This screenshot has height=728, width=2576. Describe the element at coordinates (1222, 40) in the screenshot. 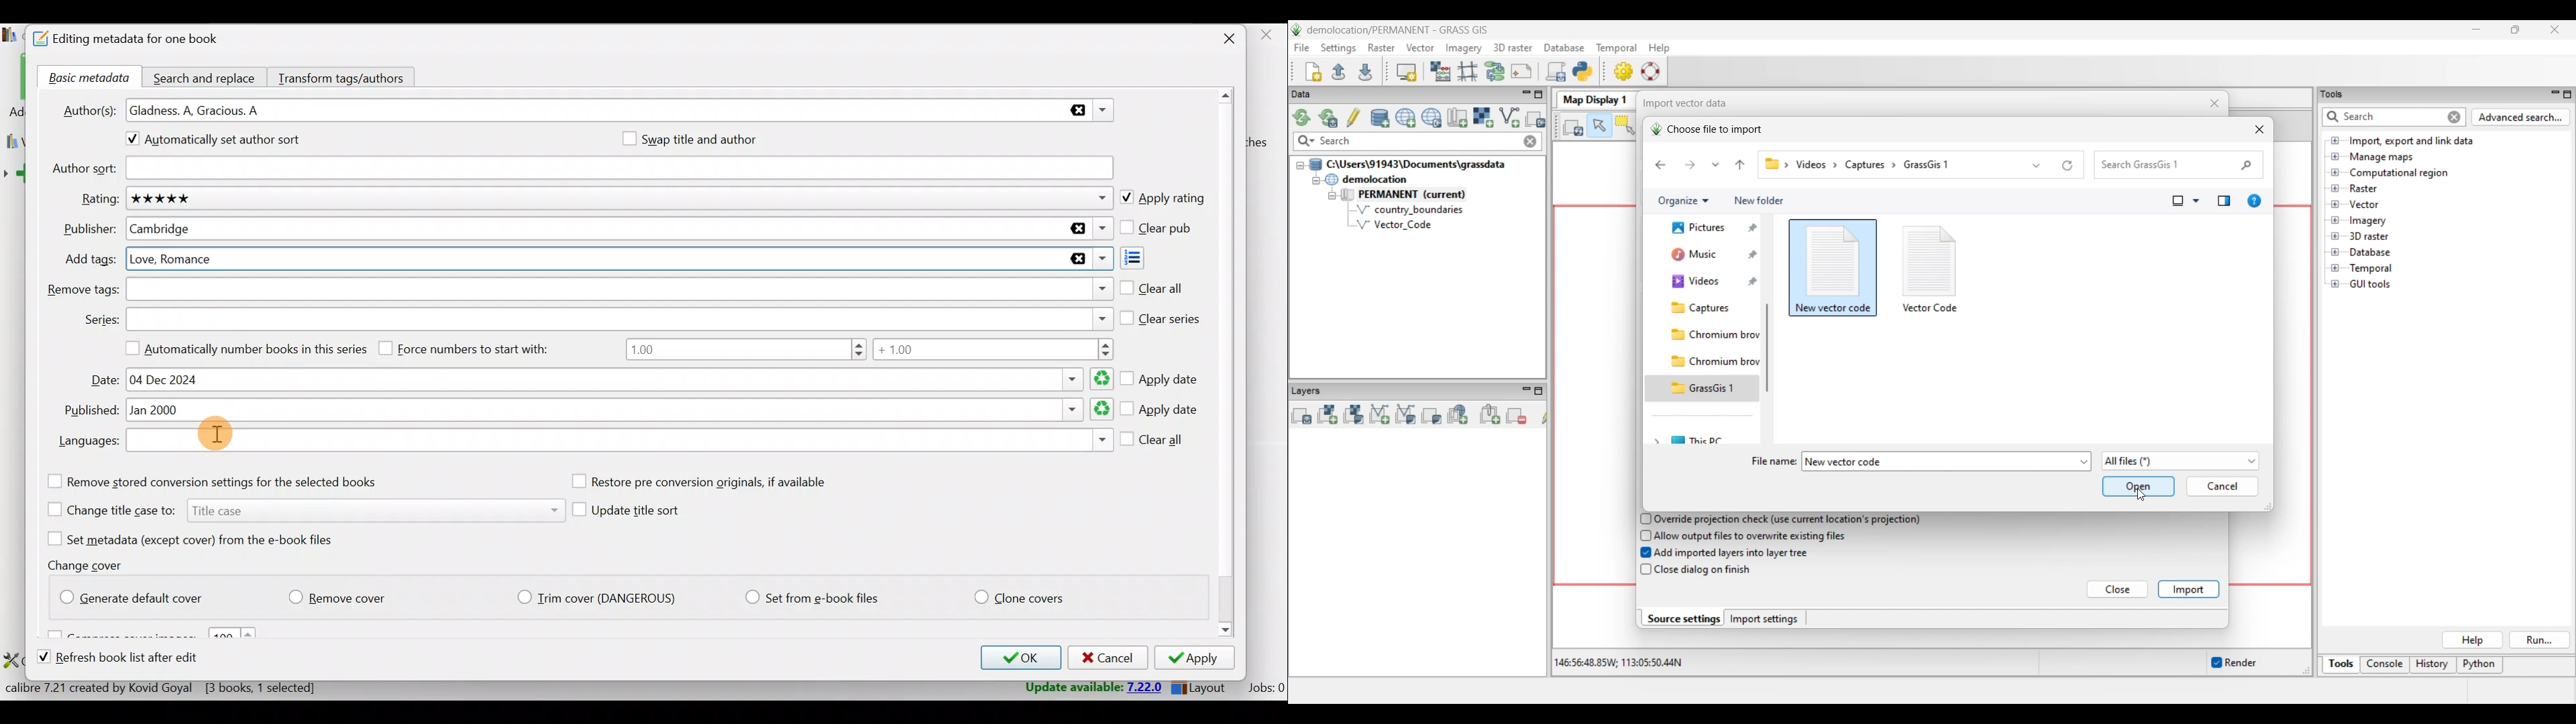

I see `Close` at that location.